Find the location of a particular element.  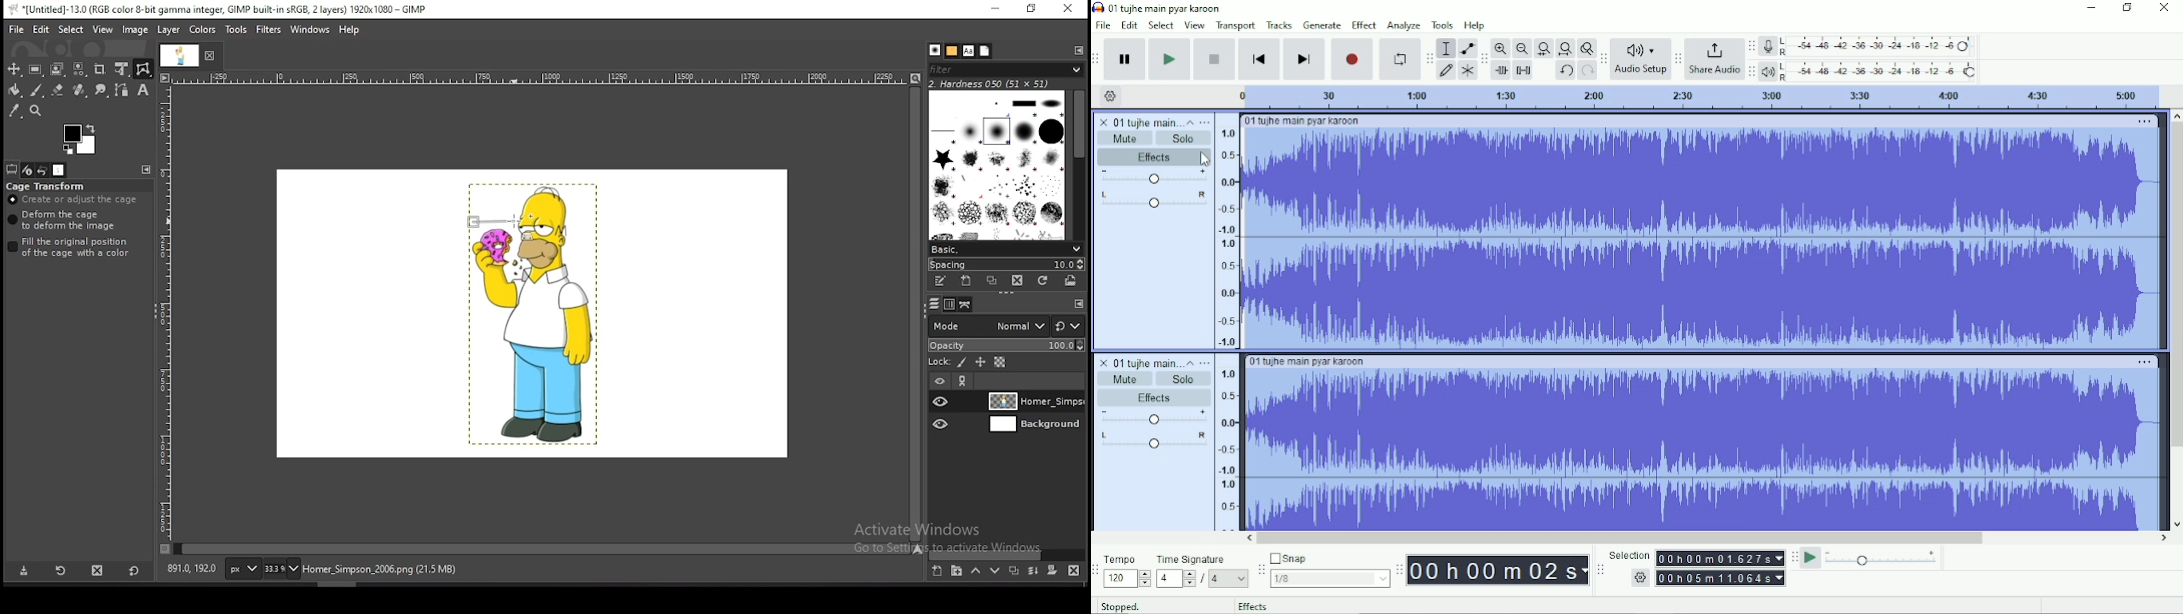

delete brush is located at coordinates (1019, 281).